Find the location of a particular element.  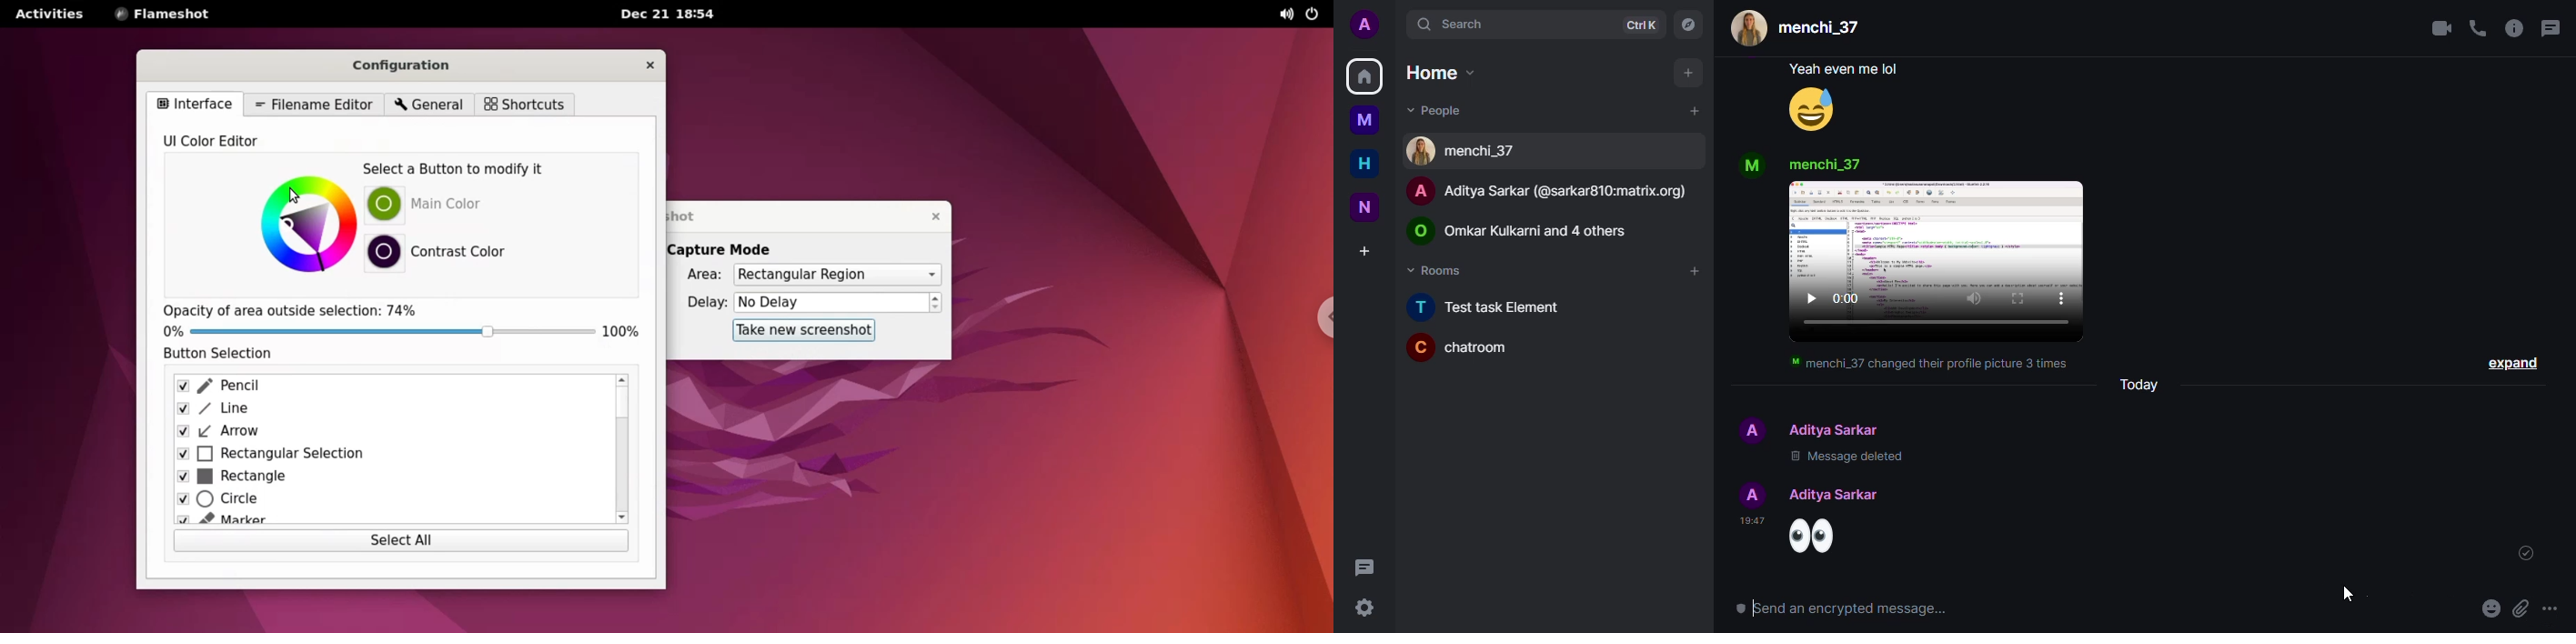

home is located at coordinates (1365, 77).